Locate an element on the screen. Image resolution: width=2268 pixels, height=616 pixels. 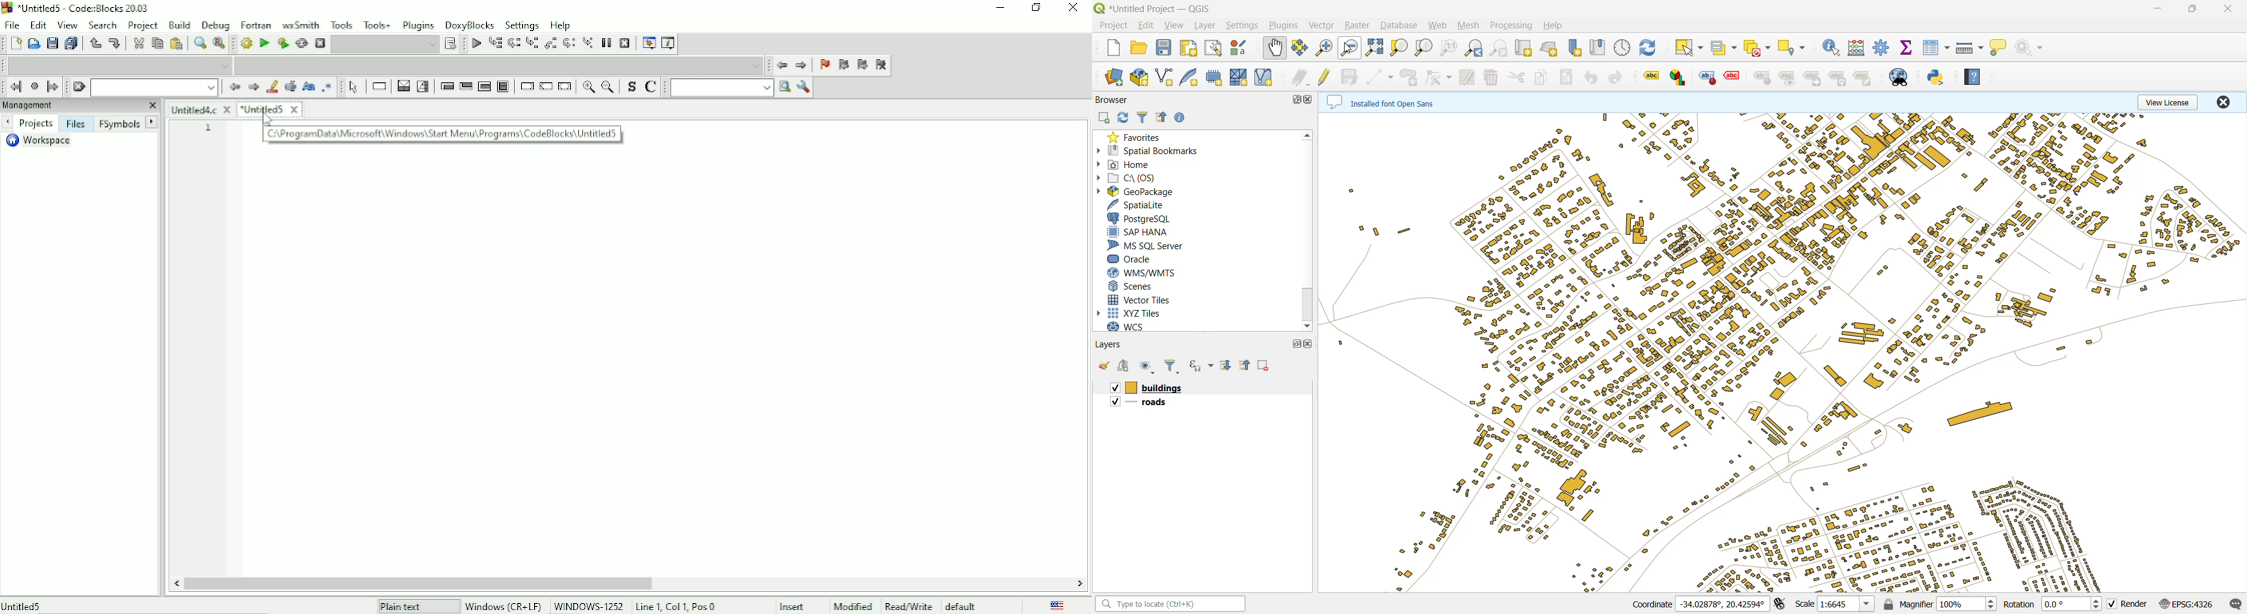
Tools is located at coordinates (342, 25).